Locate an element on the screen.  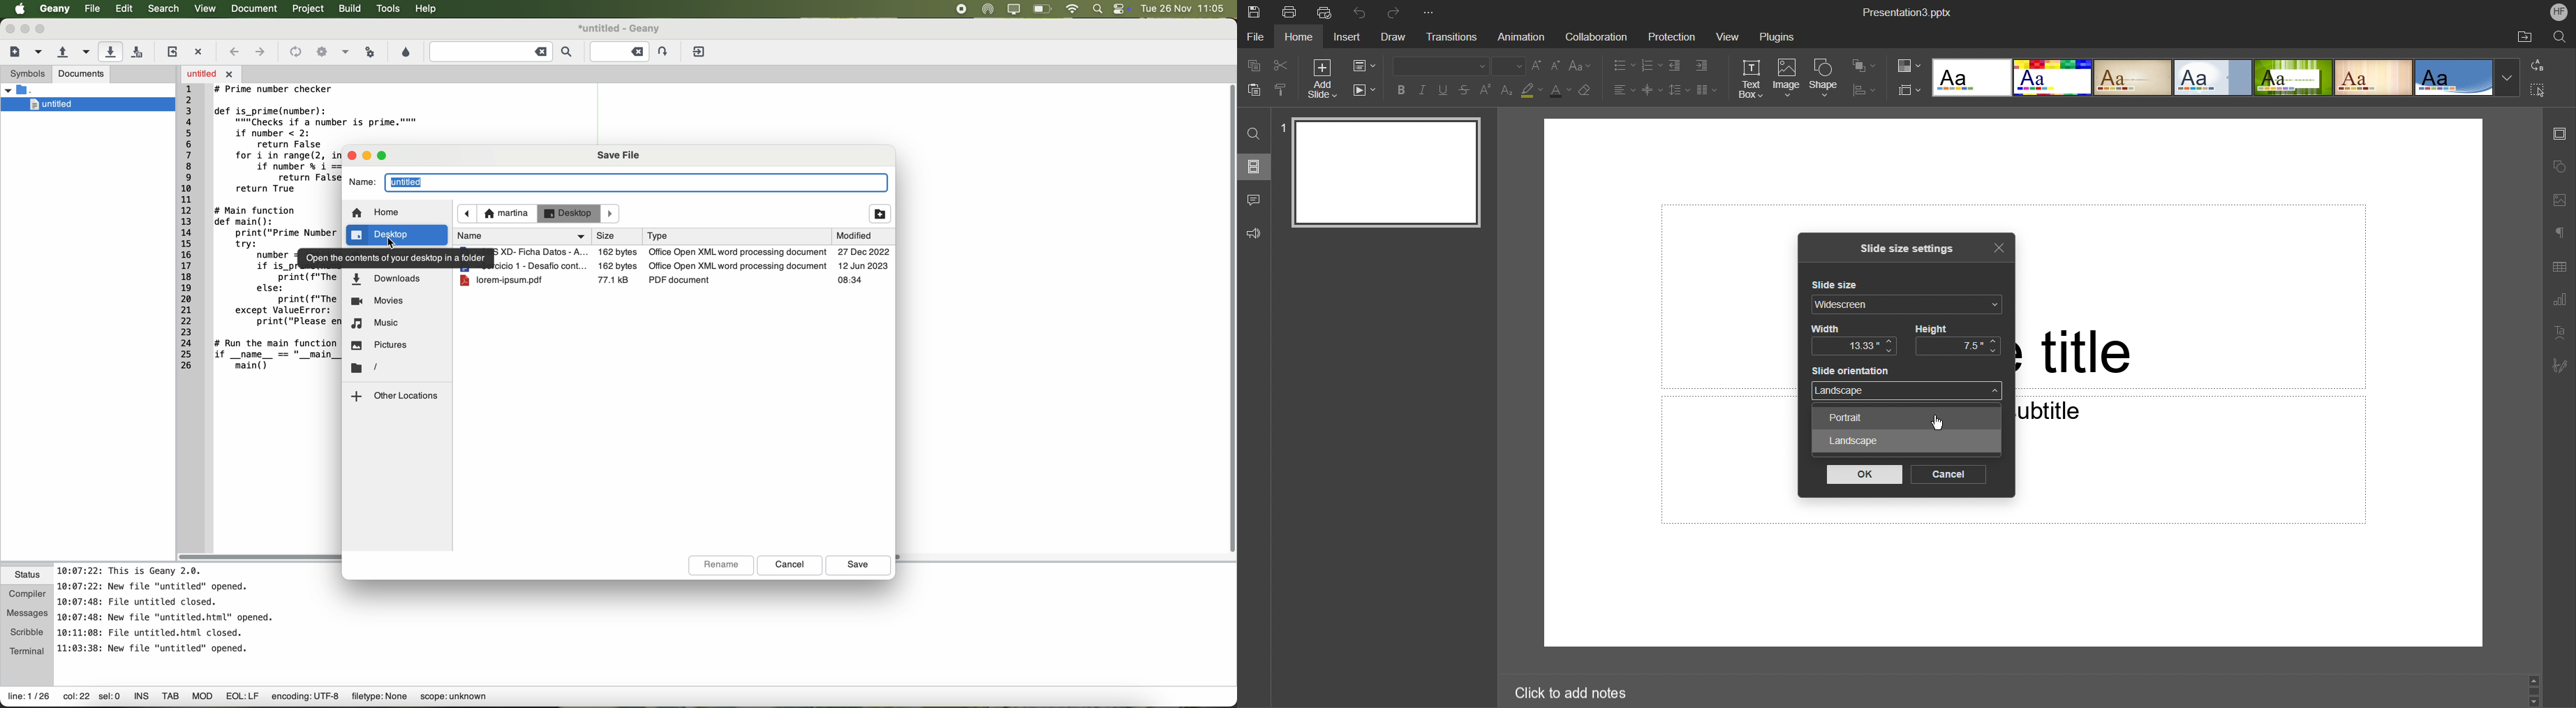
Change Color Themes is located at coordinates (1908, 66).